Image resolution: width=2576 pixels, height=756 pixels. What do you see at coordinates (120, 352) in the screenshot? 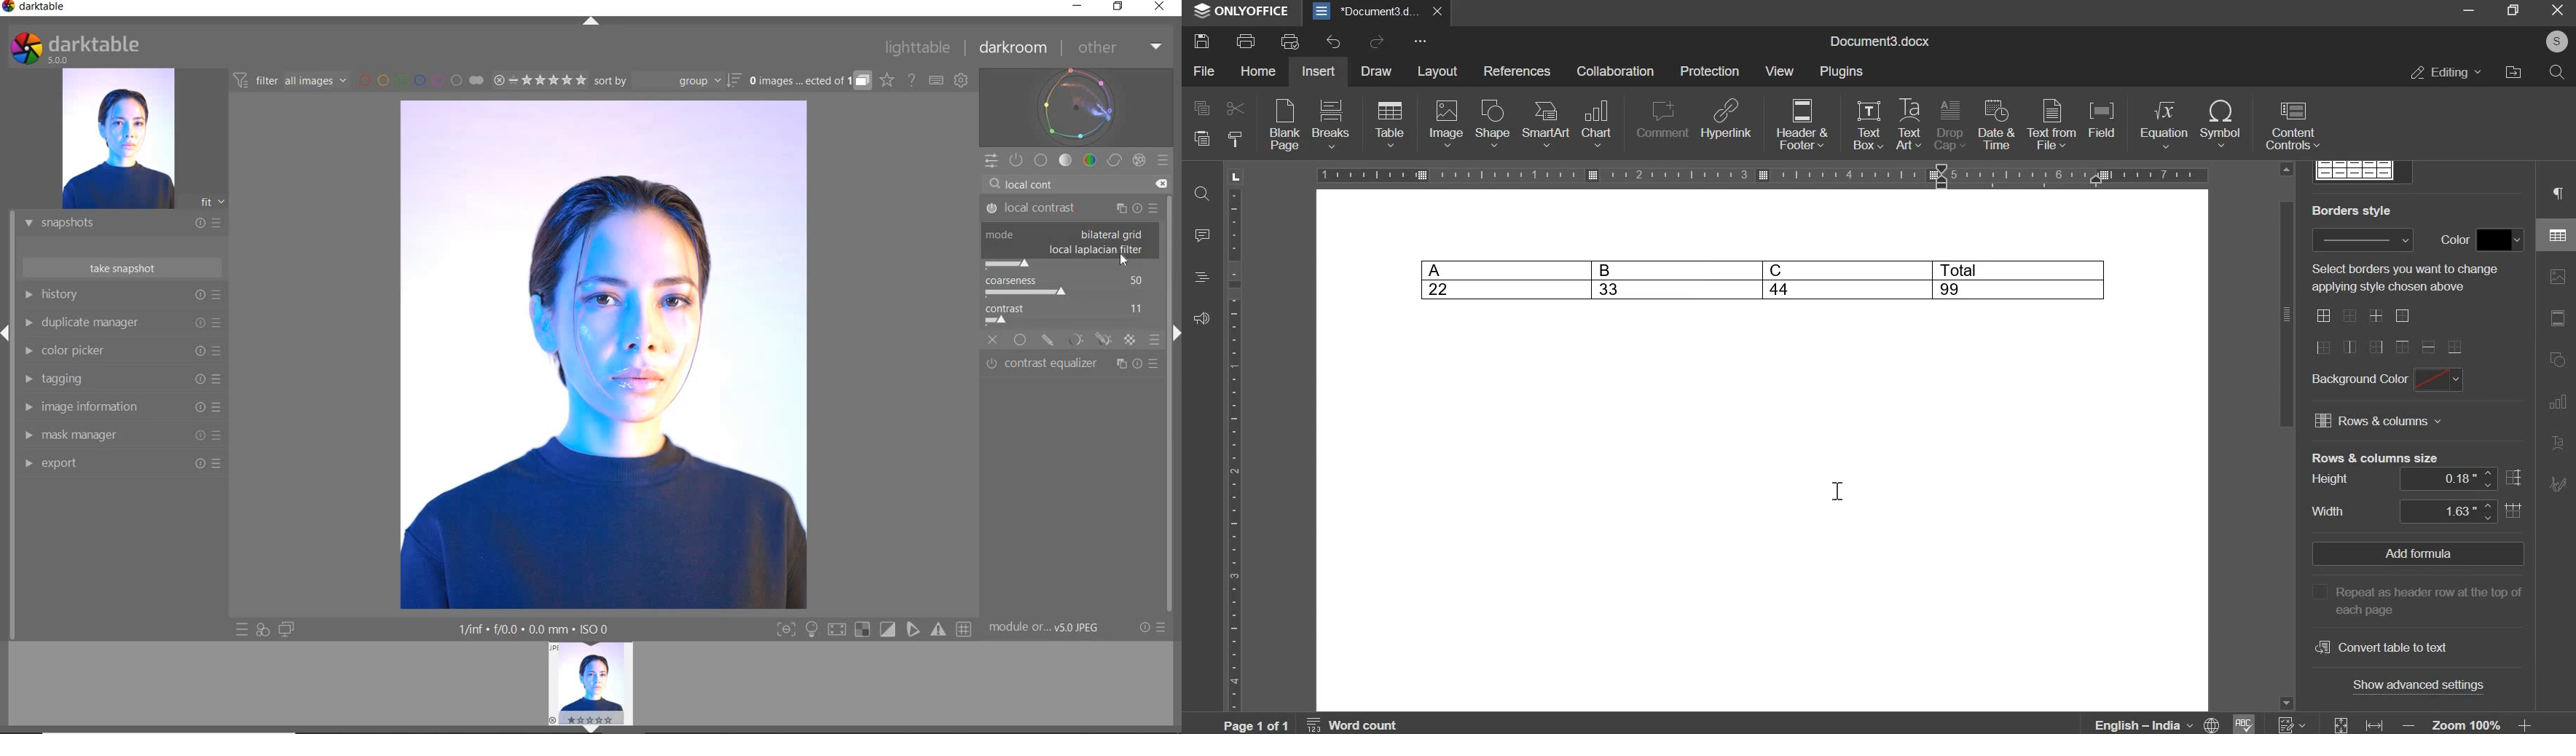
I see `COLOR PICKER` at bounding box center [120, 352].